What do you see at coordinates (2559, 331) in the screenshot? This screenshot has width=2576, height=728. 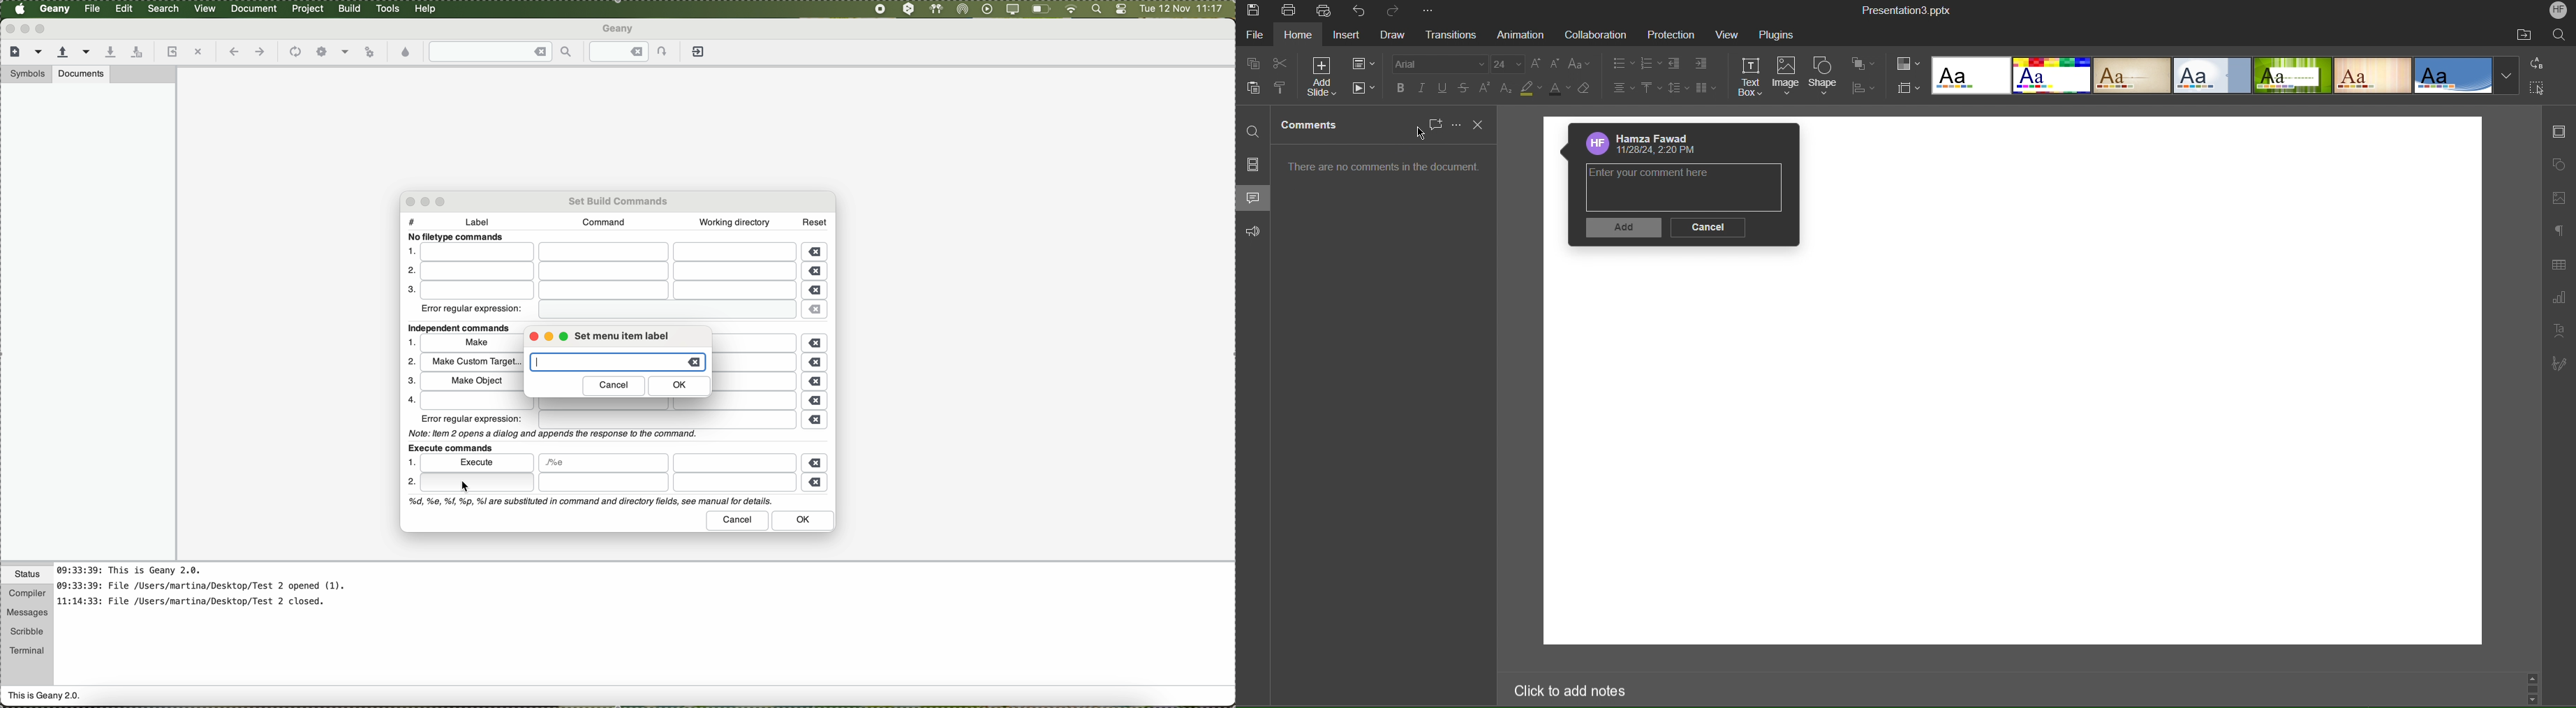 I see `Text Art` at bounding box center [2559, 331].